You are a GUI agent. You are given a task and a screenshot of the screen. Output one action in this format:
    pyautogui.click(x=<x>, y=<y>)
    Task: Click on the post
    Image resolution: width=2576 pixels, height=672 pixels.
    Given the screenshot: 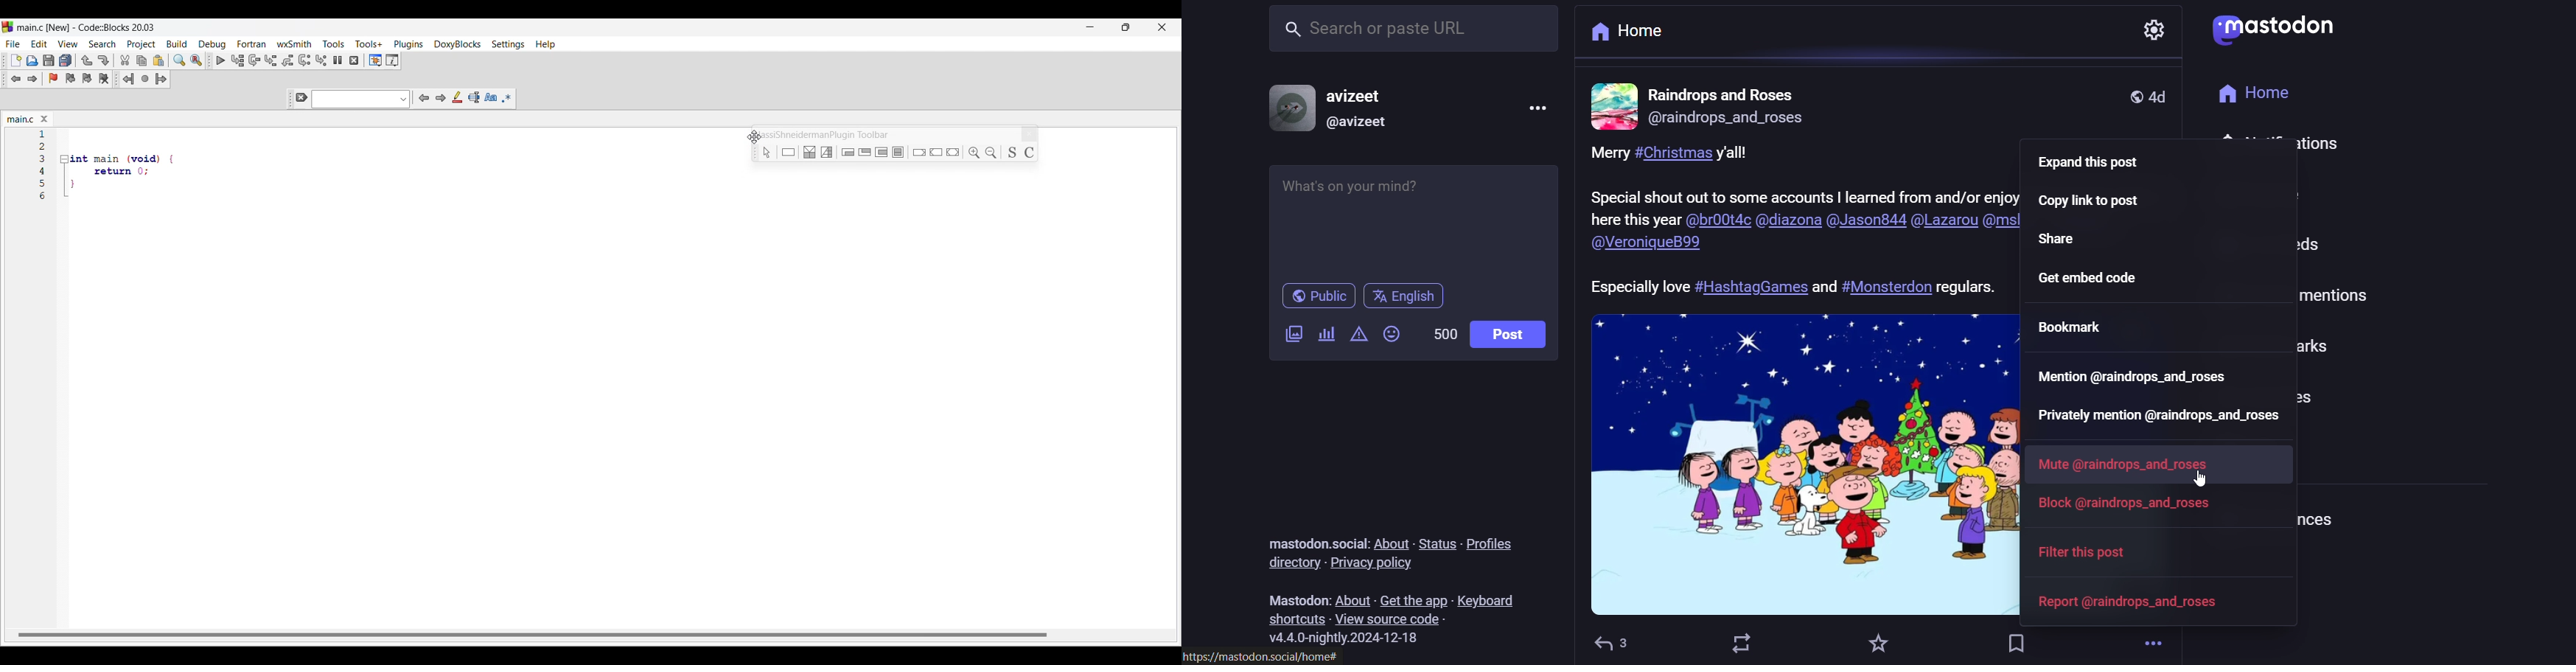 What is the action you would take?
    pyautogui.click(x=1512, y=331)
    